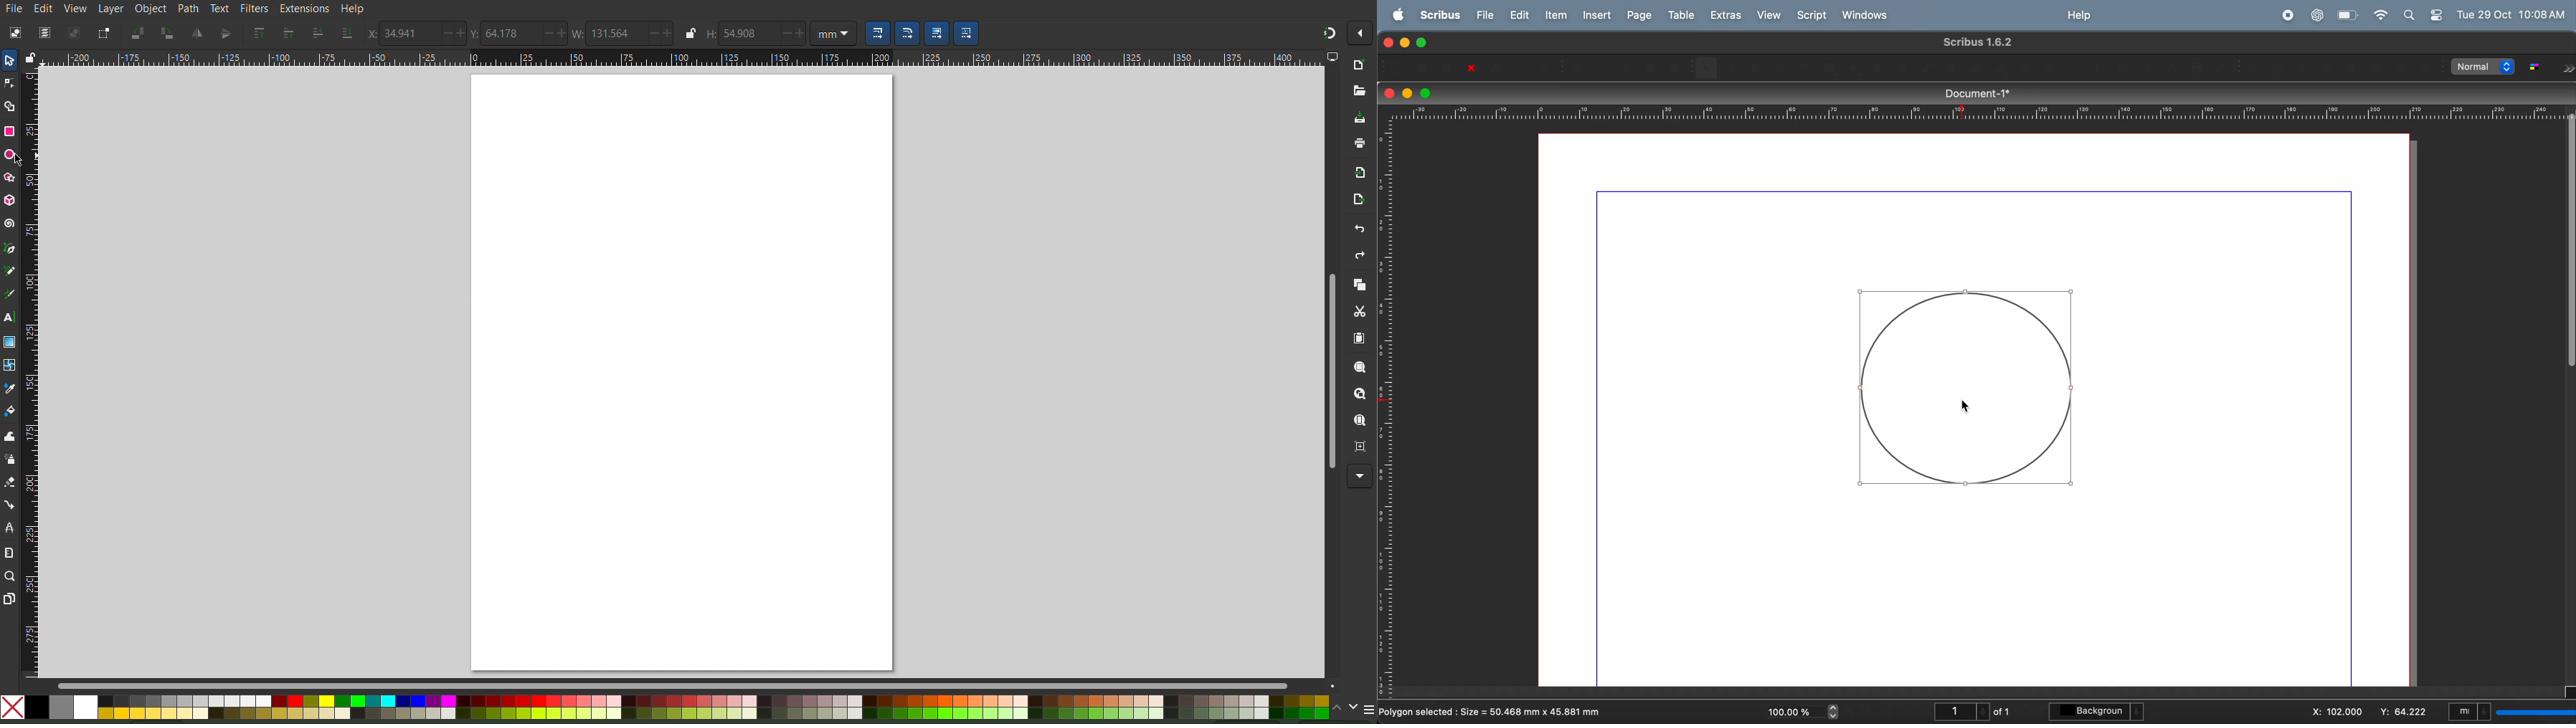  Describe the element at coordinates (14, 33) in the screenshot. I see `Select Object` at that location.